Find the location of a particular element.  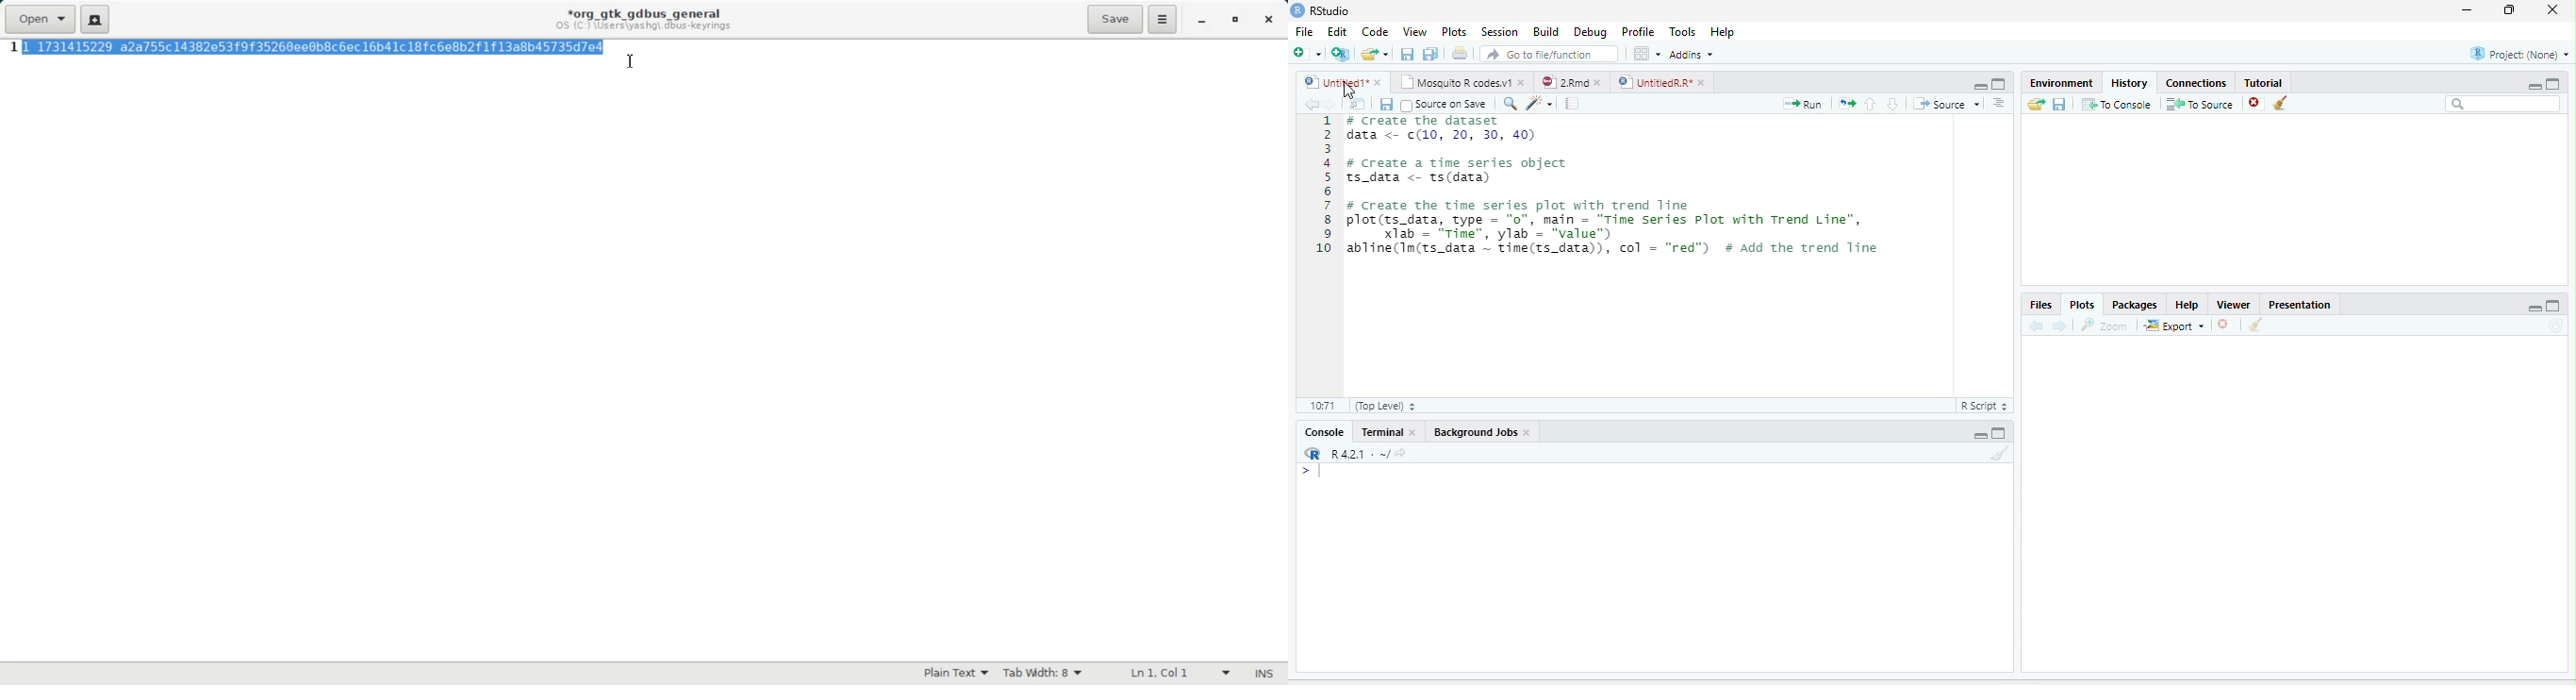

Go to file/function is located at coordinates (1549, 54).